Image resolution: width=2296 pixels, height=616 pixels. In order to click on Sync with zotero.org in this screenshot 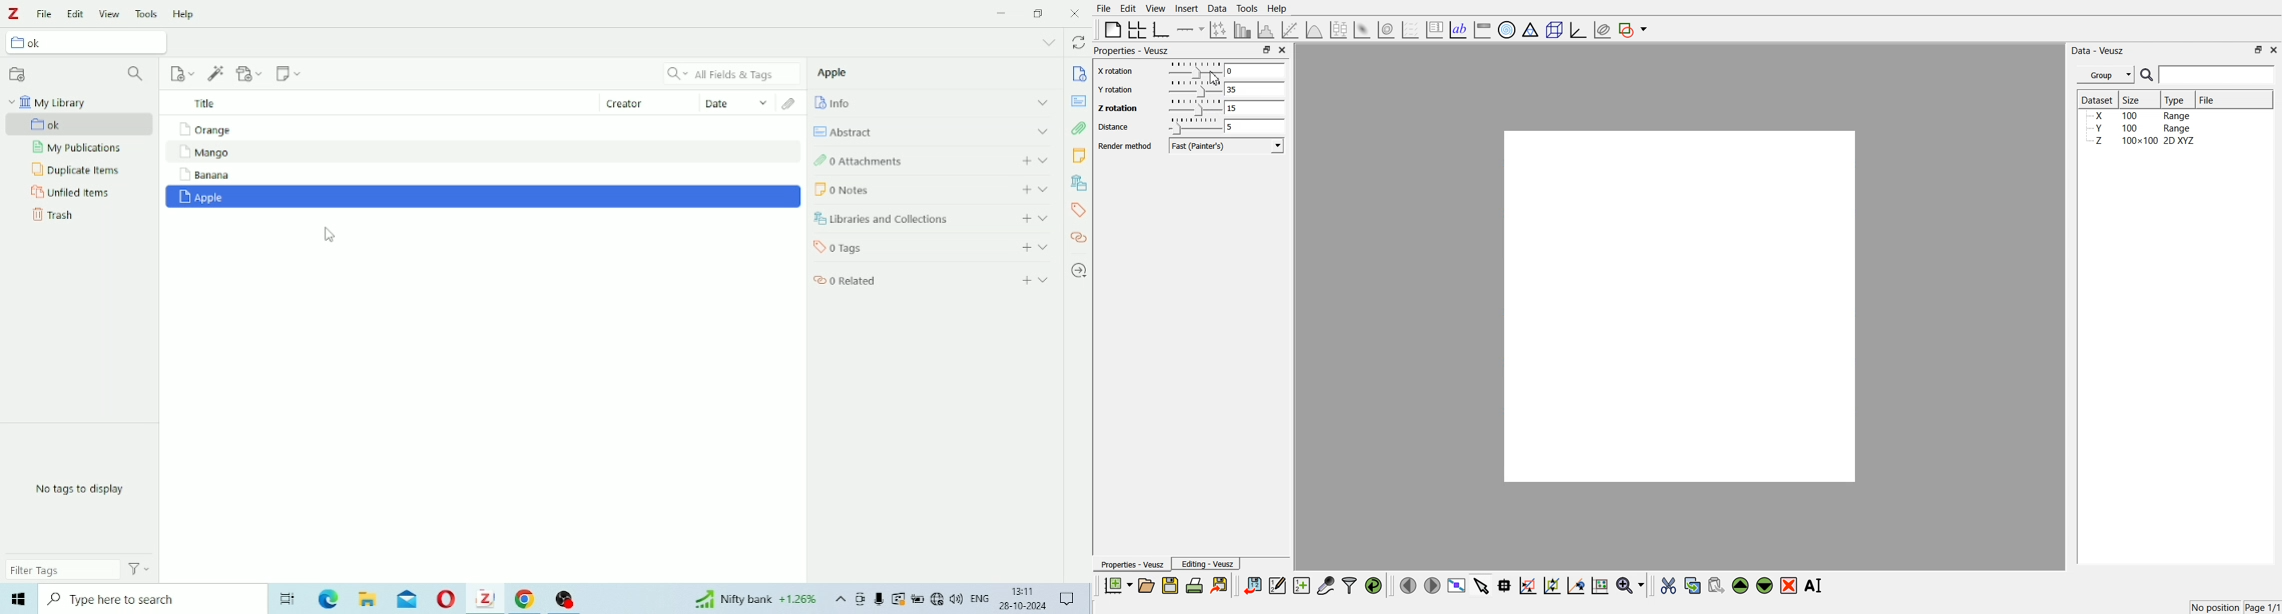, I will do `click(1081, 41)`.